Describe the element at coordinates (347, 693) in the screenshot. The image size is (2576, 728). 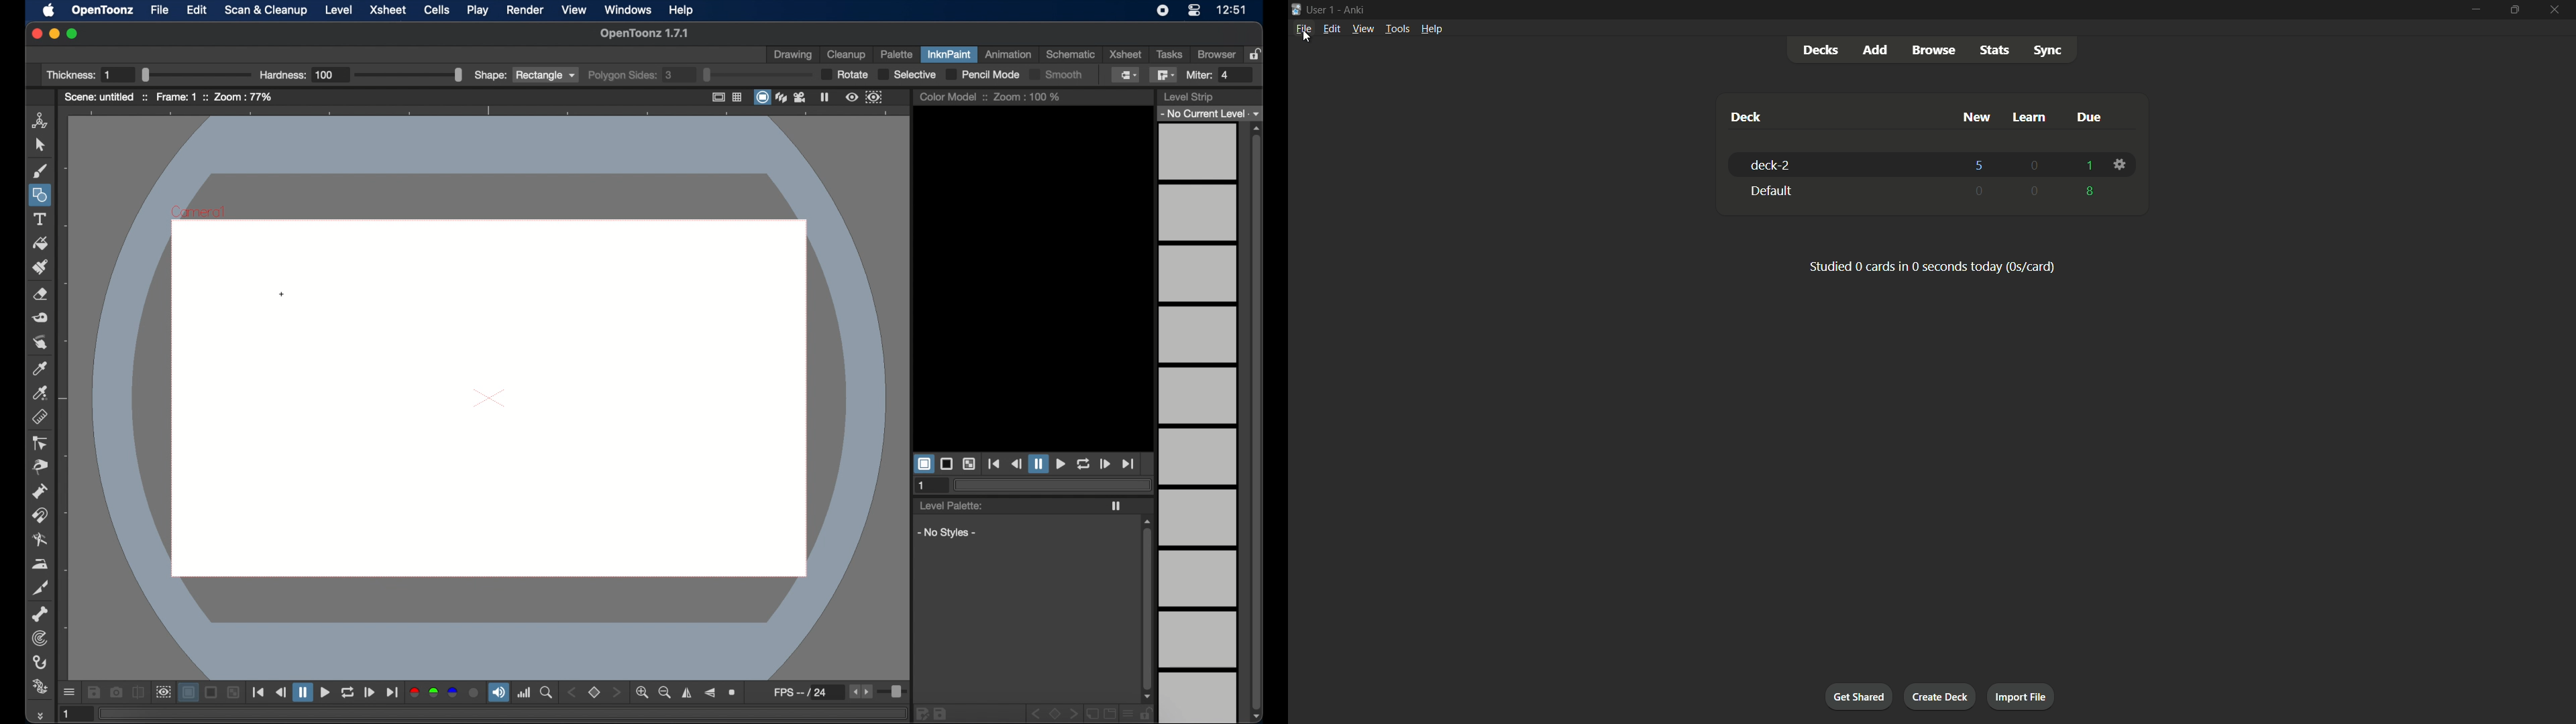
I see `repeat` at that location.